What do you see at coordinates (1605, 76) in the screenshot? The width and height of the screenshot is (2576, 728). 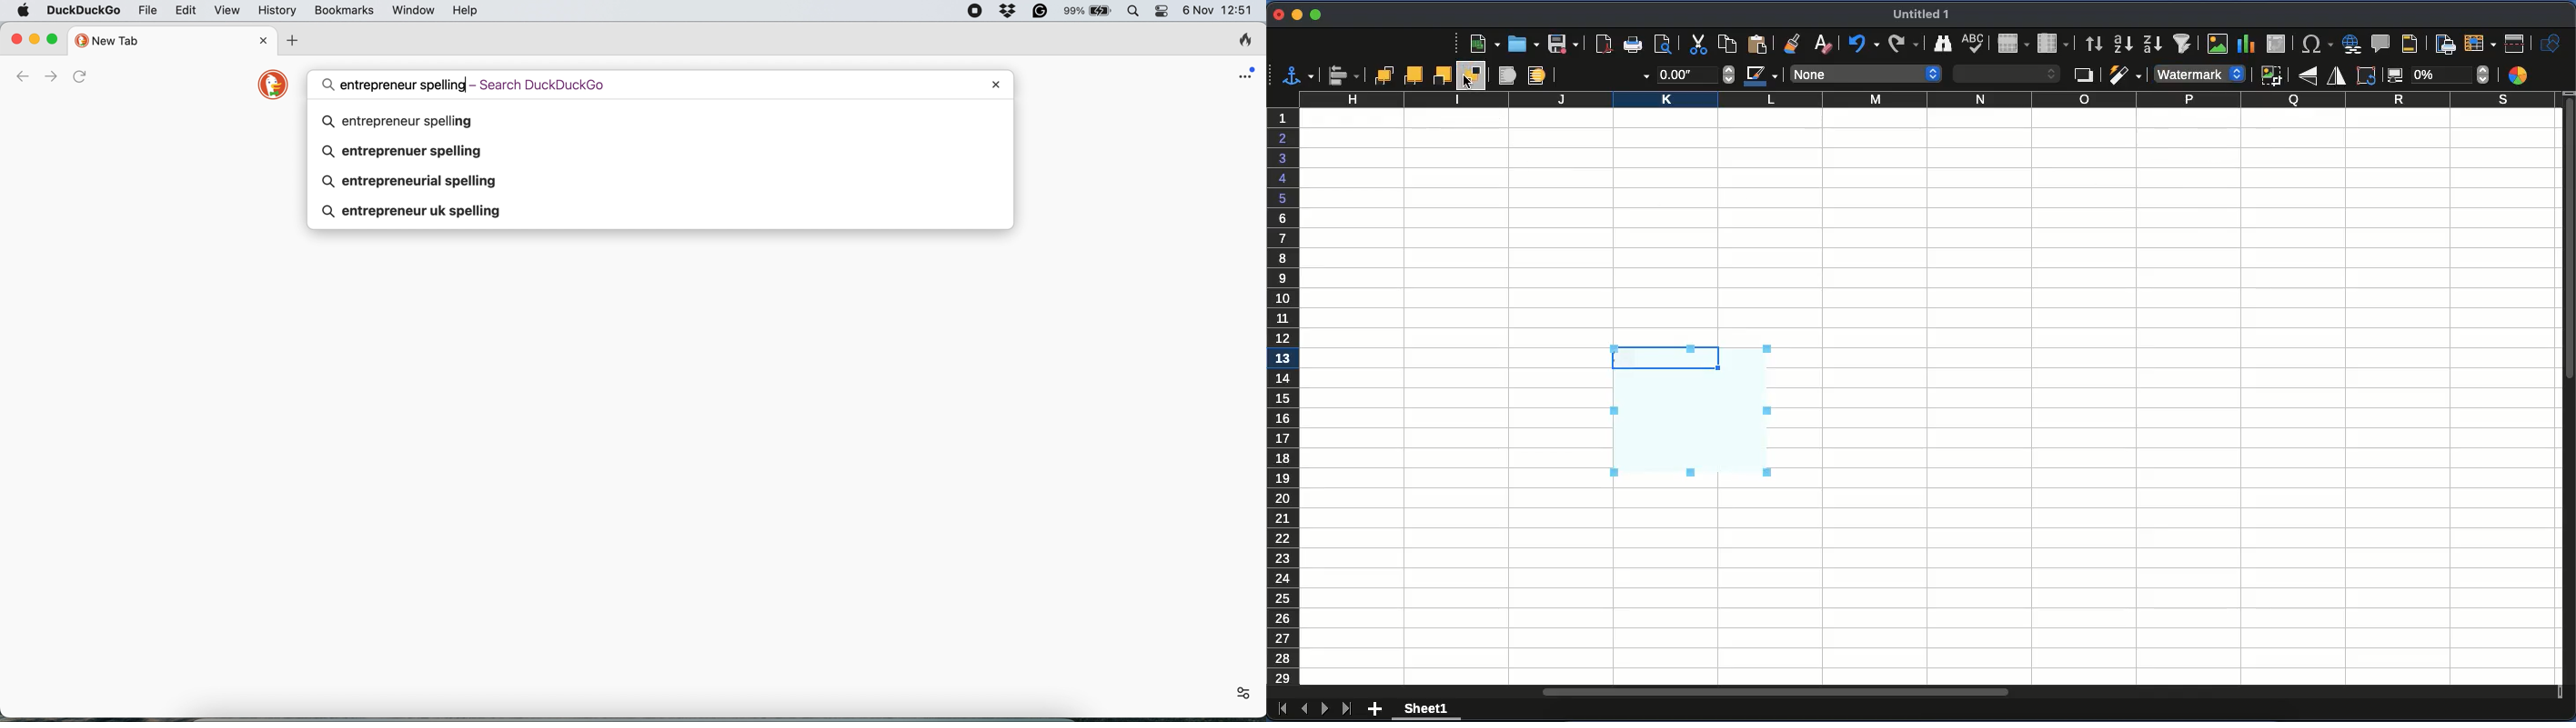 I see `line style` at bounding box center [1605, 76].